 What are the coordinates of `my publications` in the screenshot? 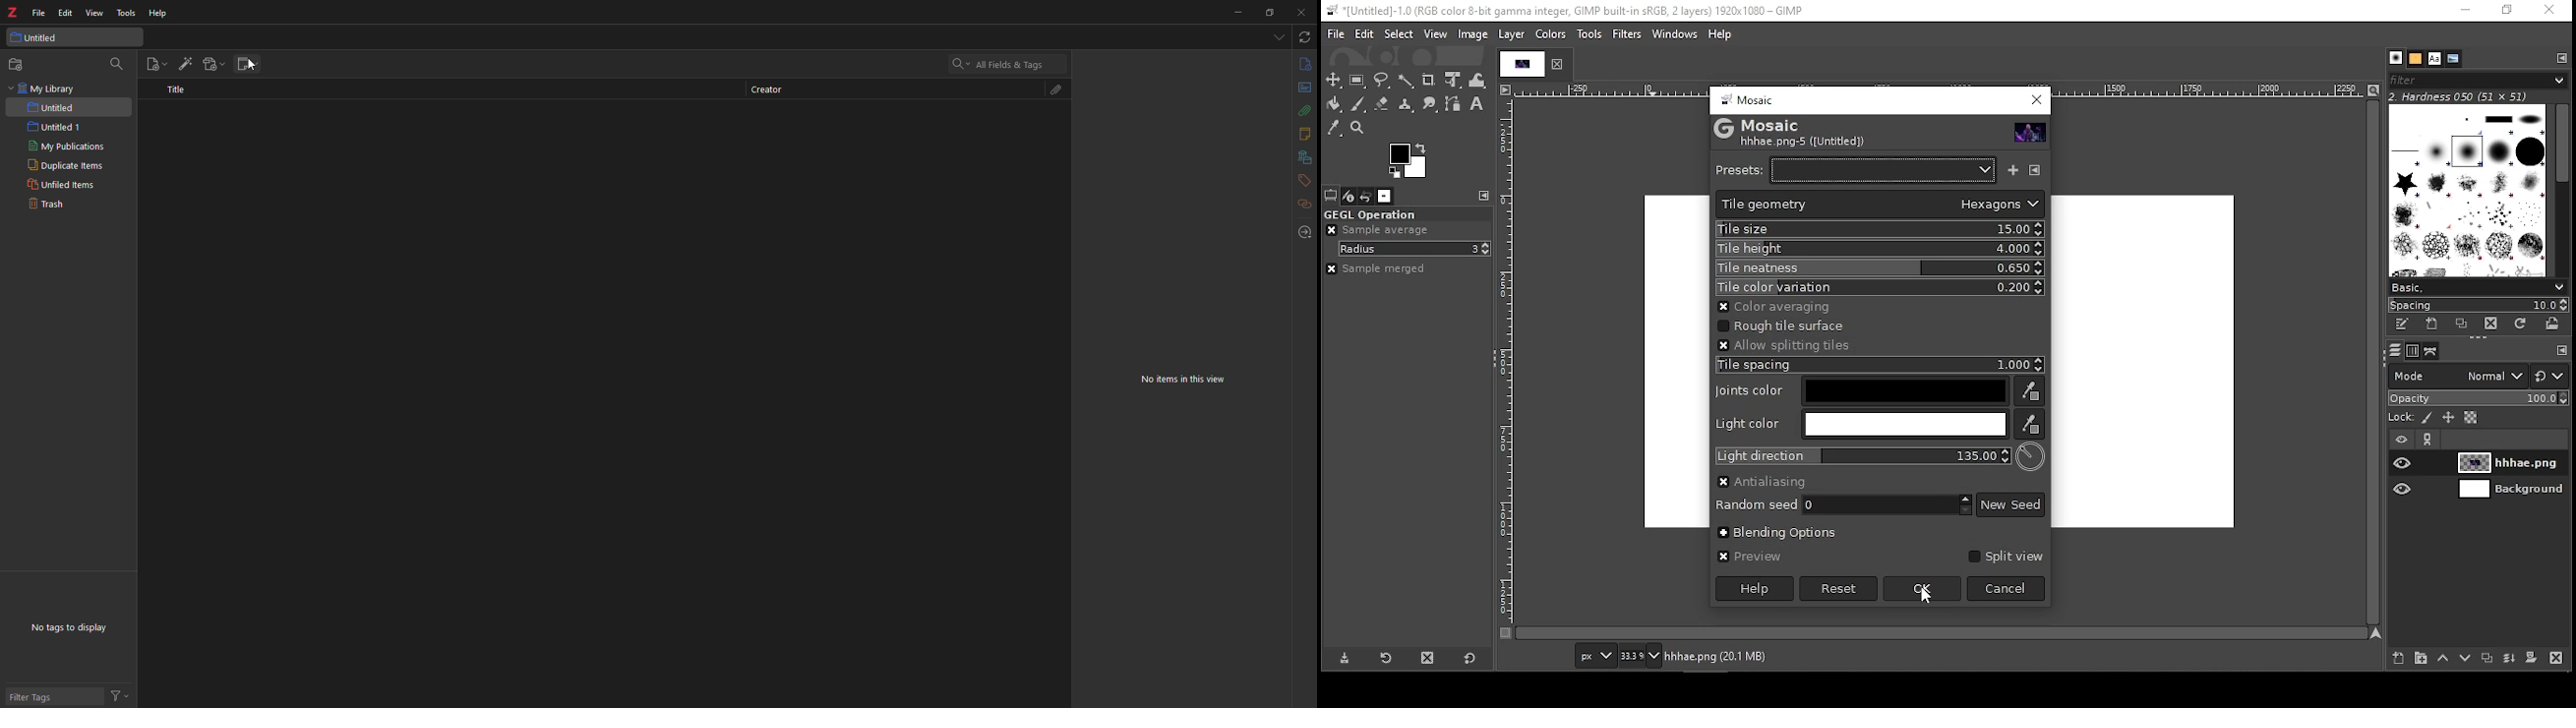 It's located at (67, 146).